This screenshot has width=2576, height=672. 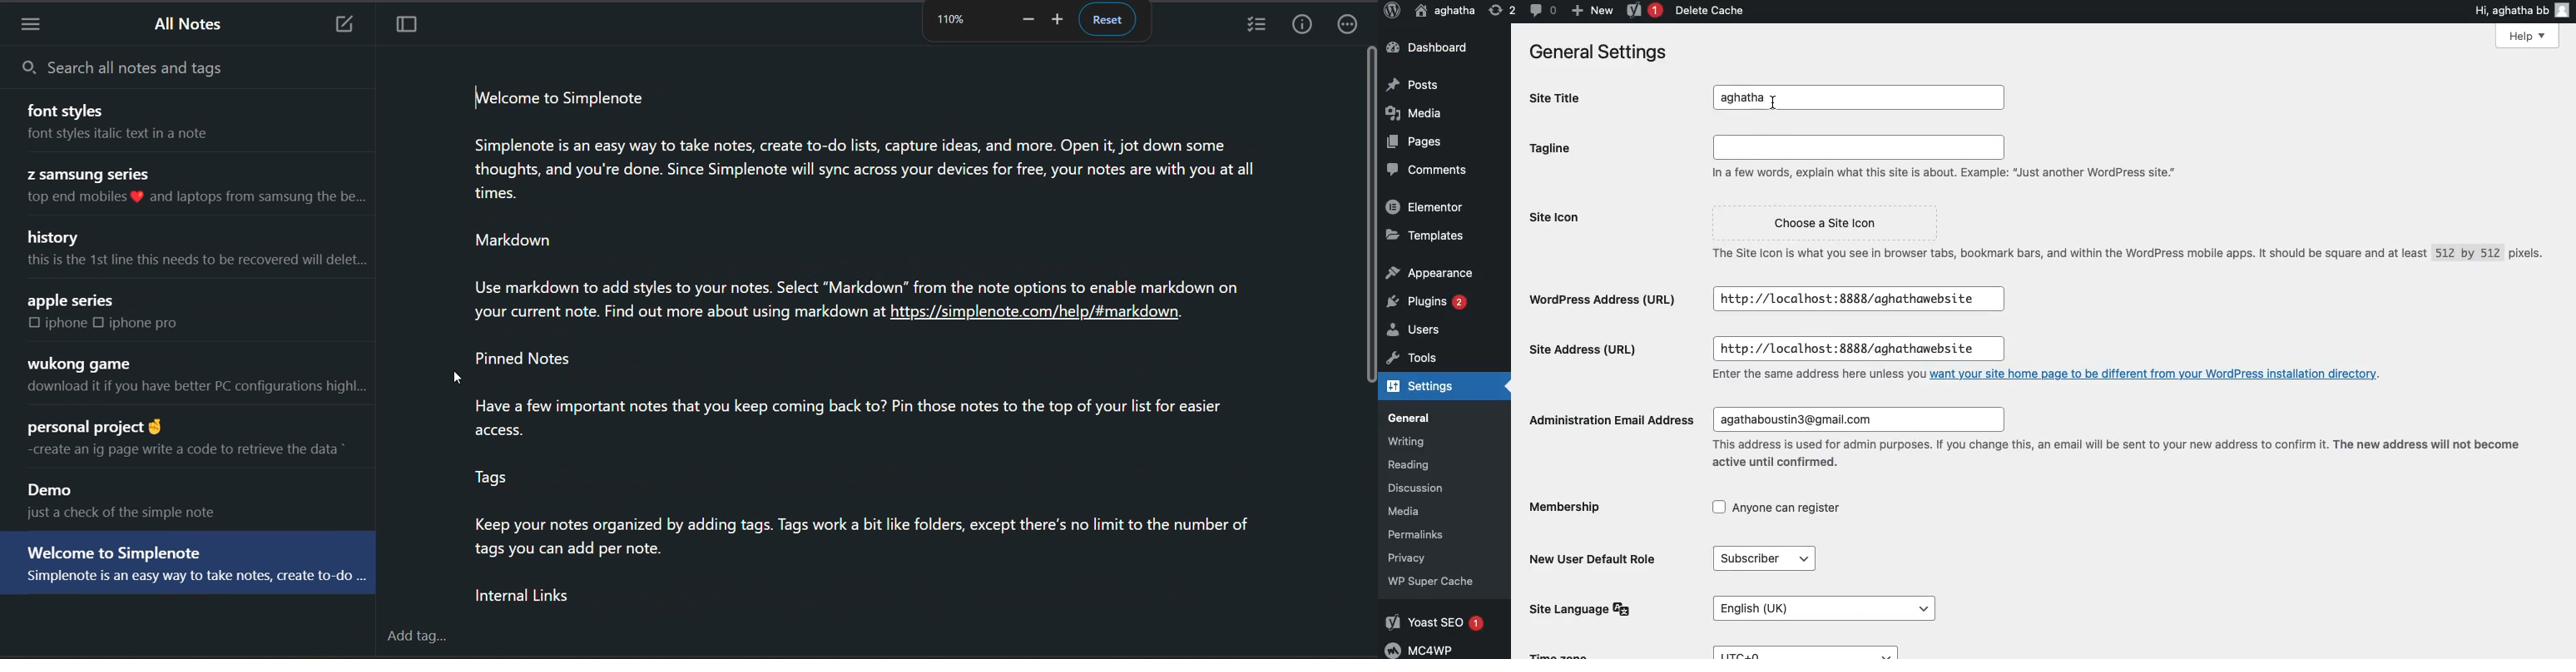 What do you see at coordinates (1430, 302) in the screenshot?
I see `Plugins` at bounding box center [1430, 302].